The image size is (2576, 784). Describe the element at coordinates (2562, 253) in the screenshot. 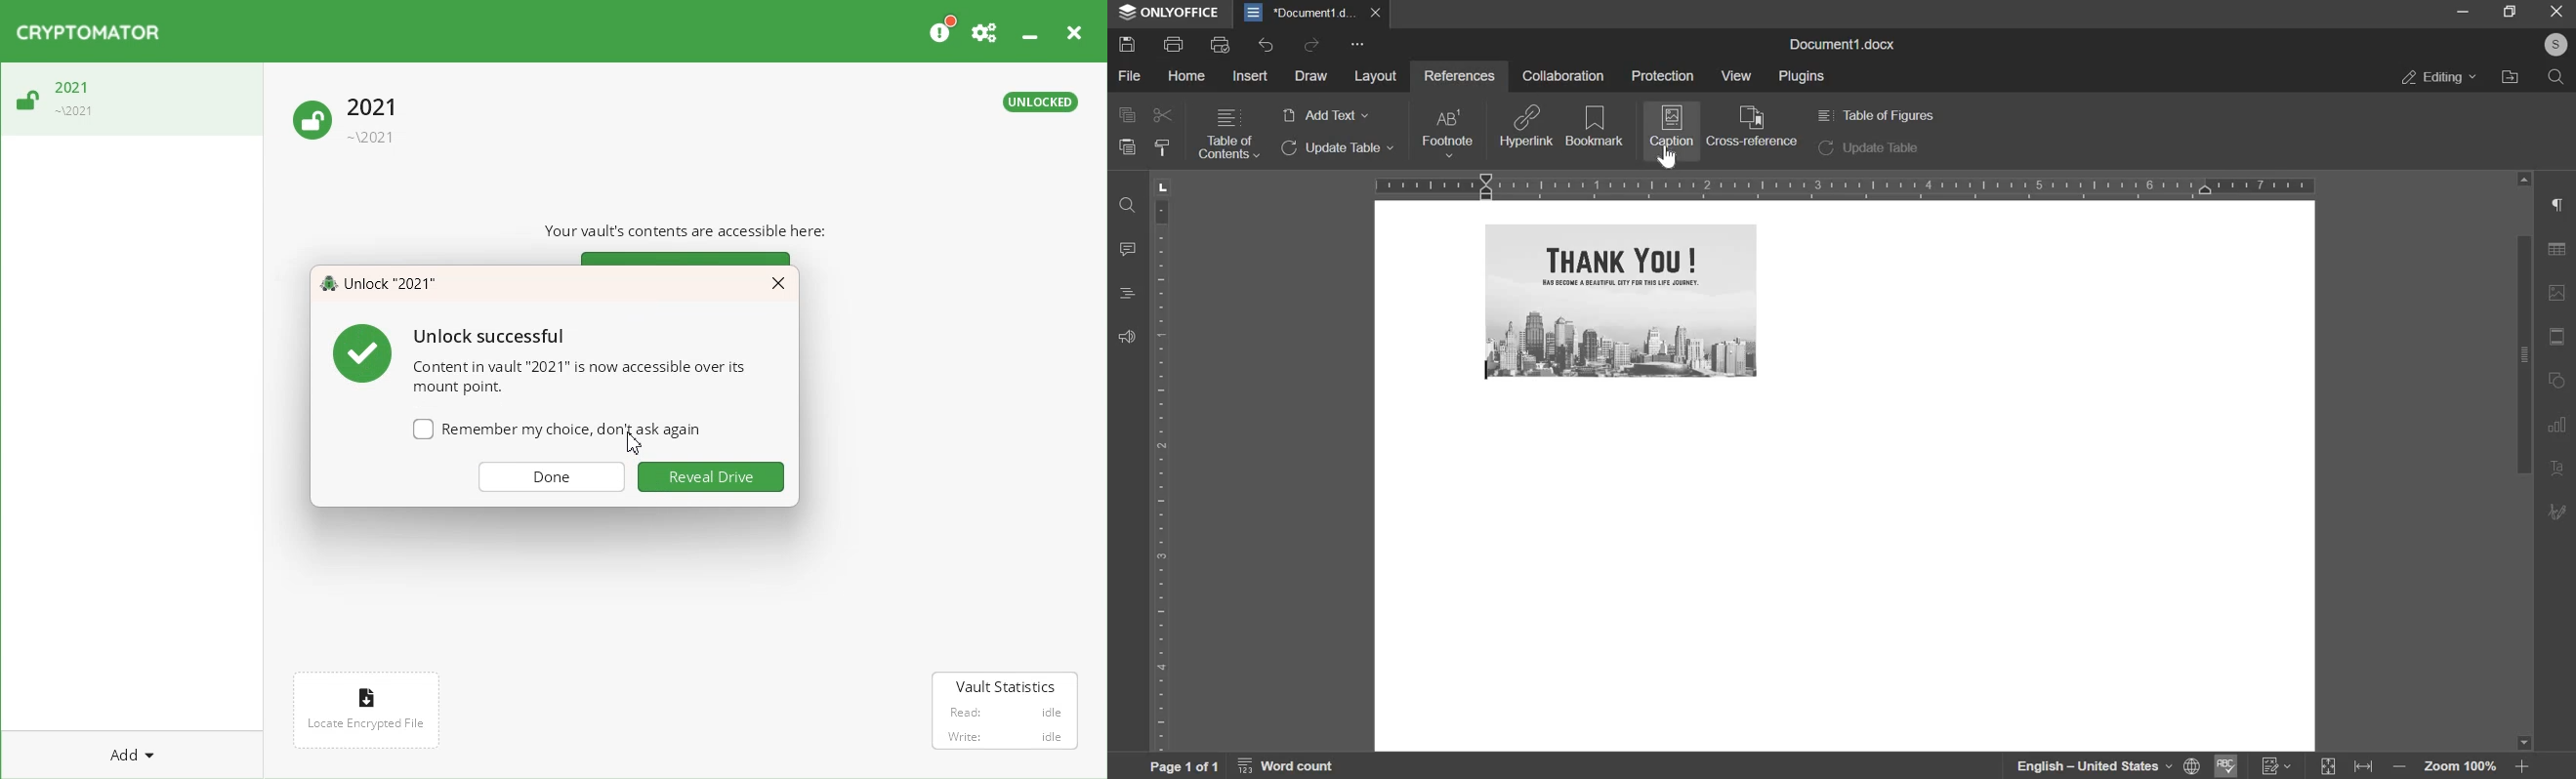

I see `table` at that location.